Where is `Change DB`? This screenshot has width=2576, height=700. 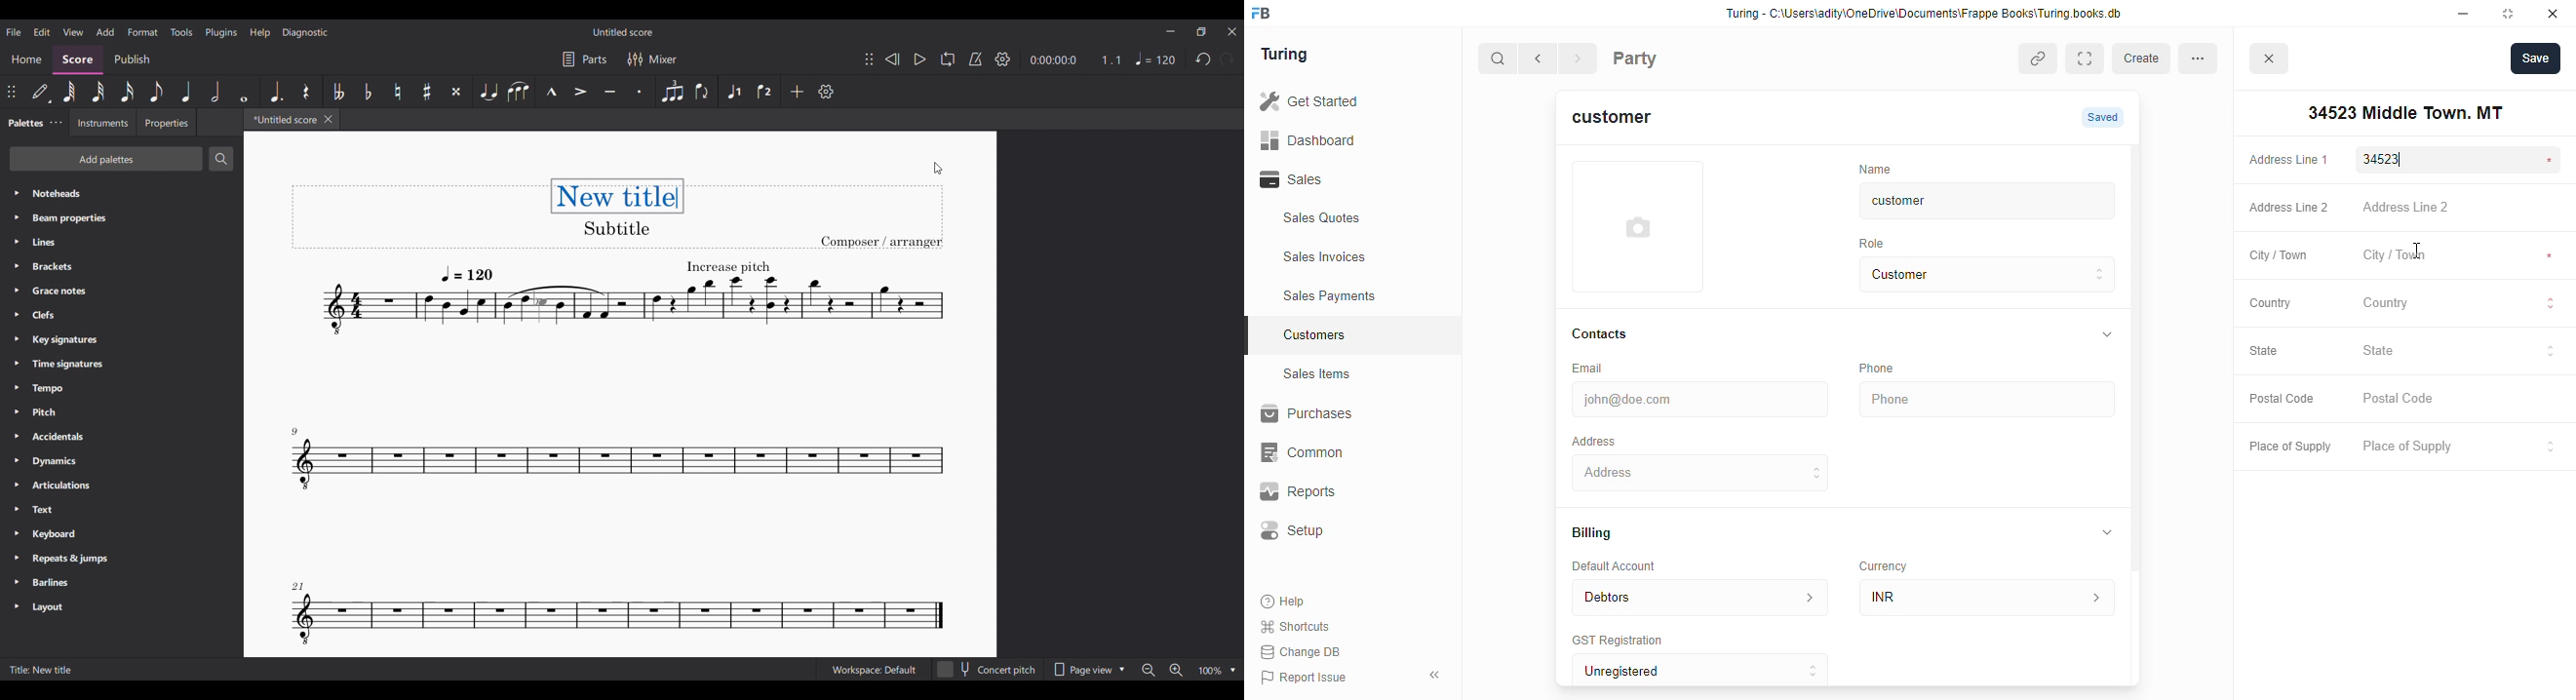 Change DB is located at coordinates (1305, 651).